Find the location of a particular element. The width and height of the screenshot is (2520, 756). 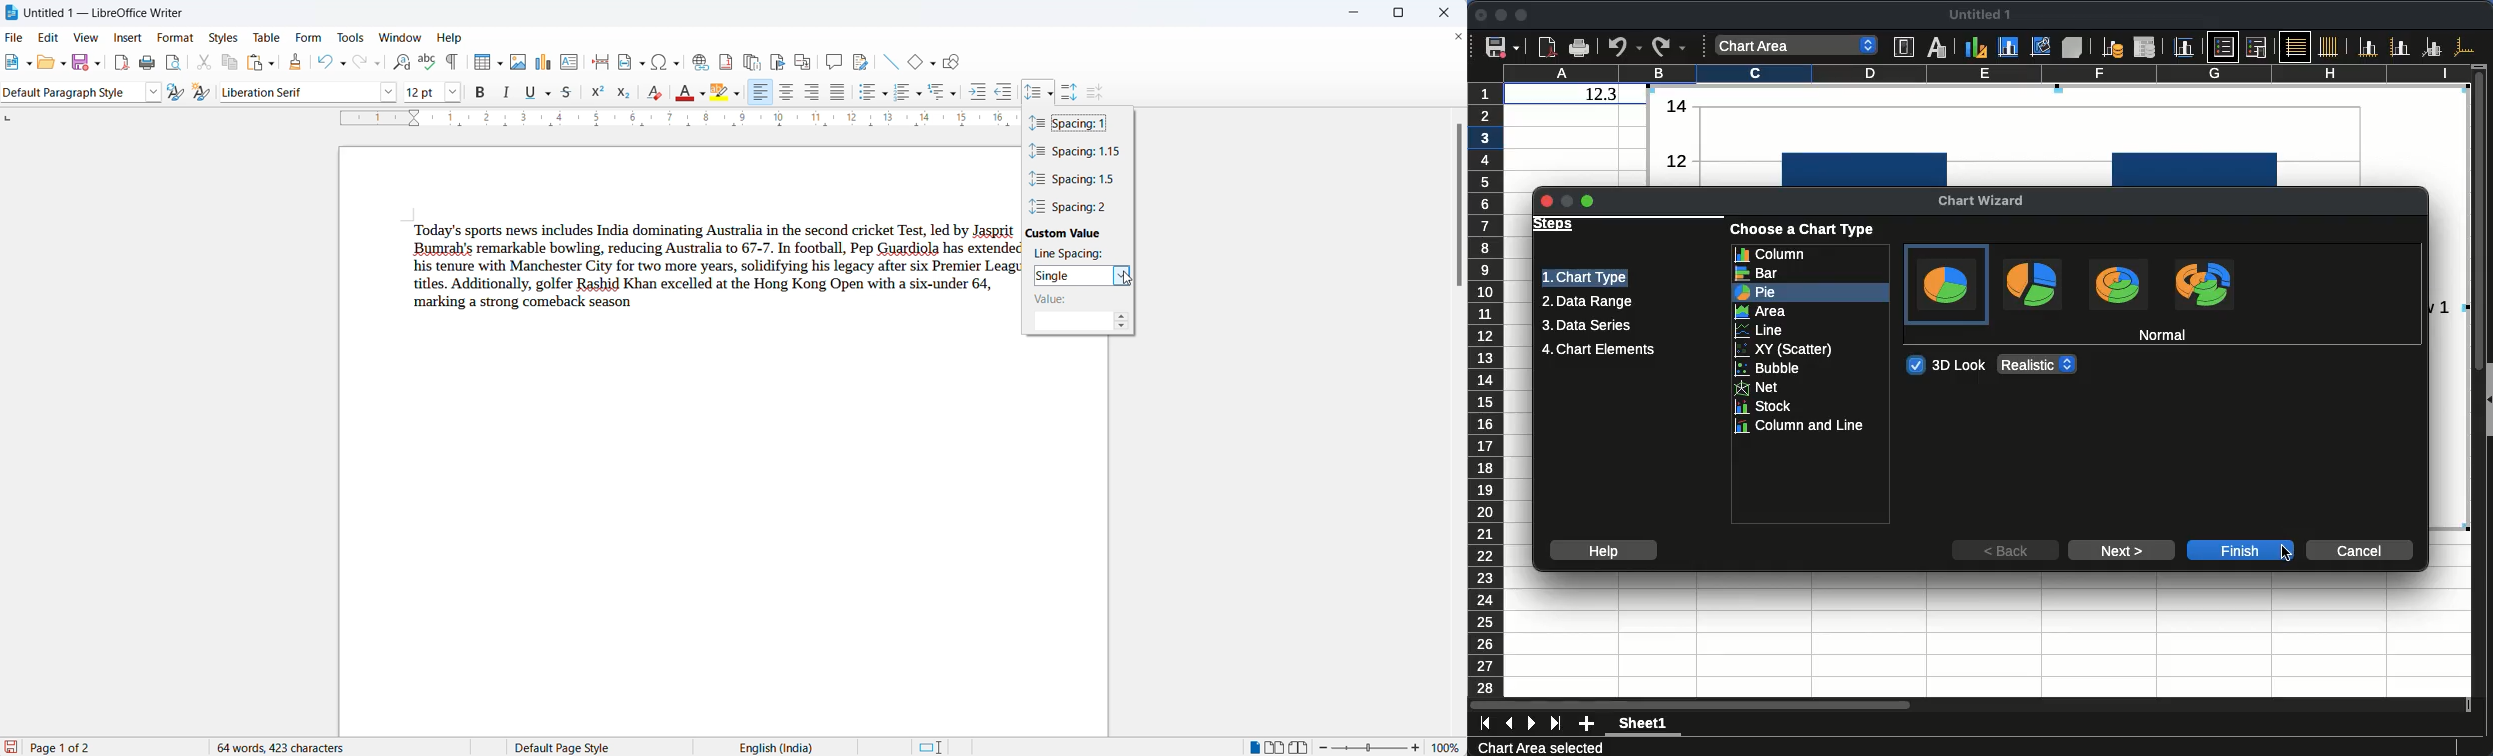

vertical scrollbar is located at coordinates (1453, 211).